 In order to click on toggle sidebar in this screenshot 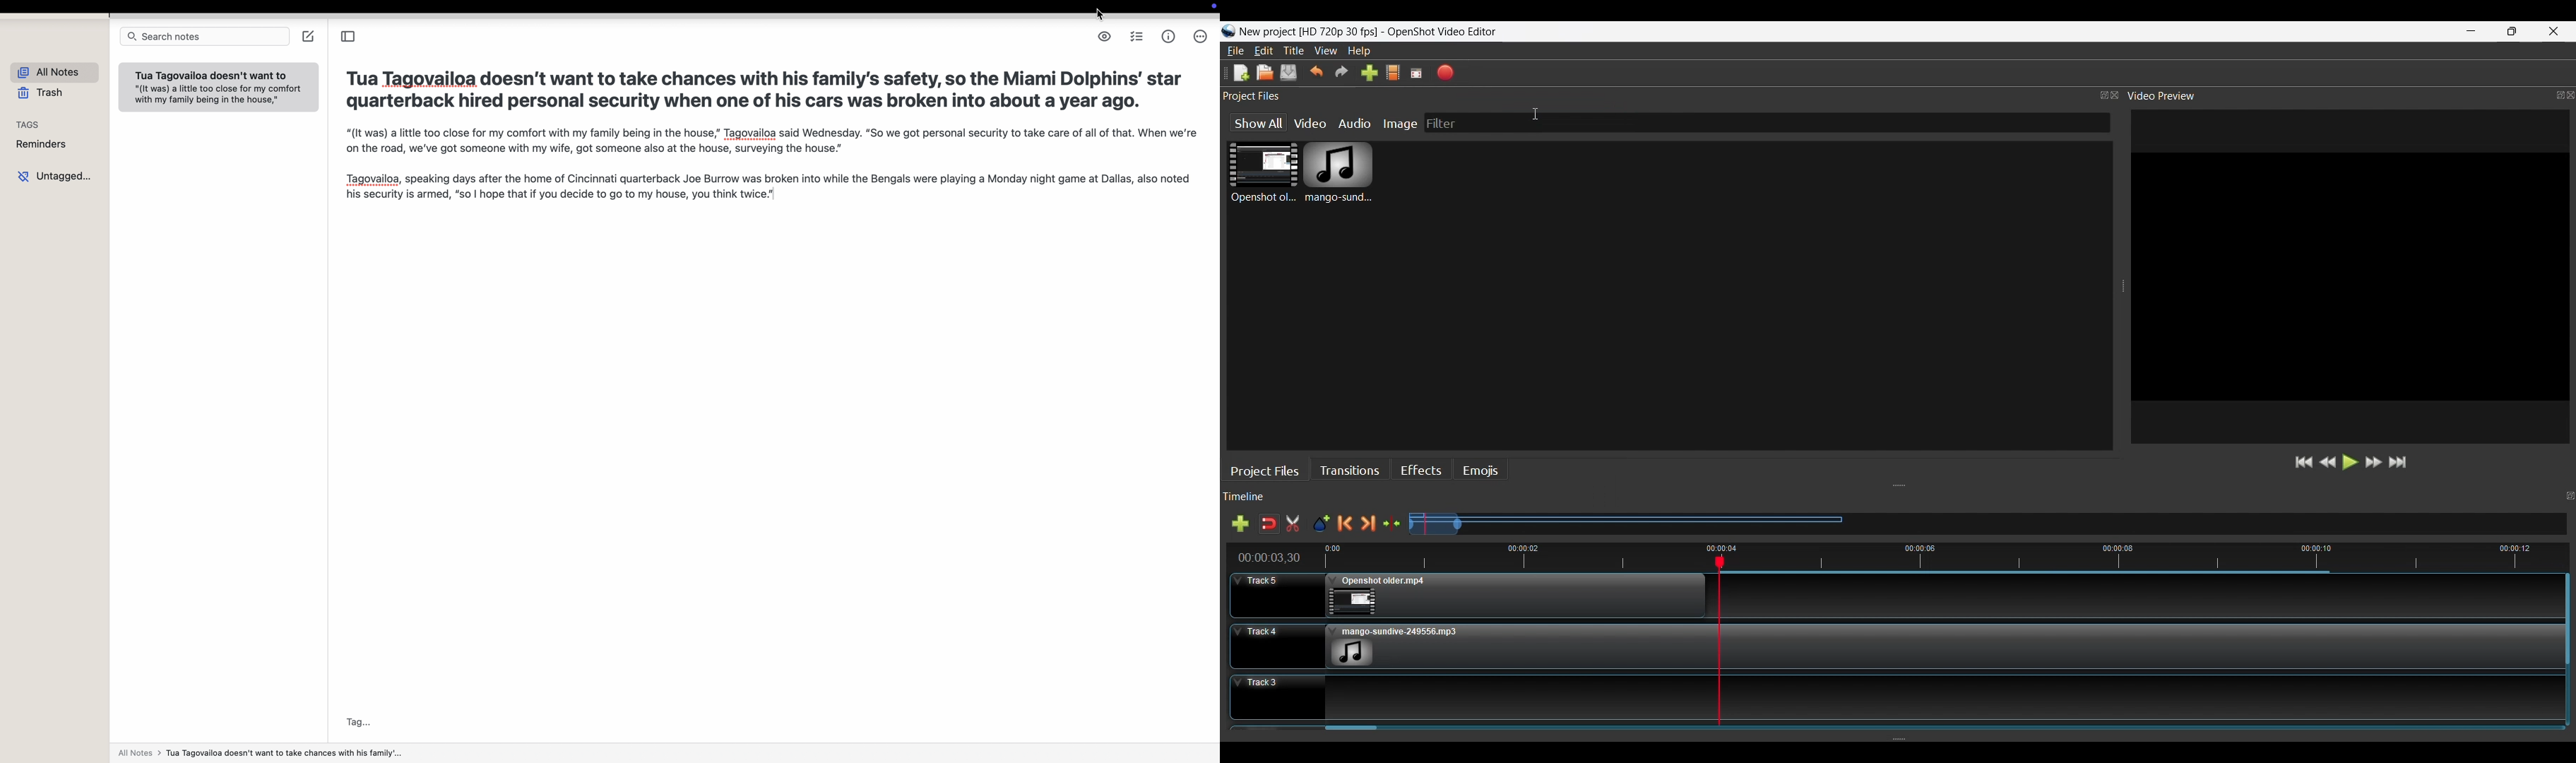, I will do `click(348, 35)`.